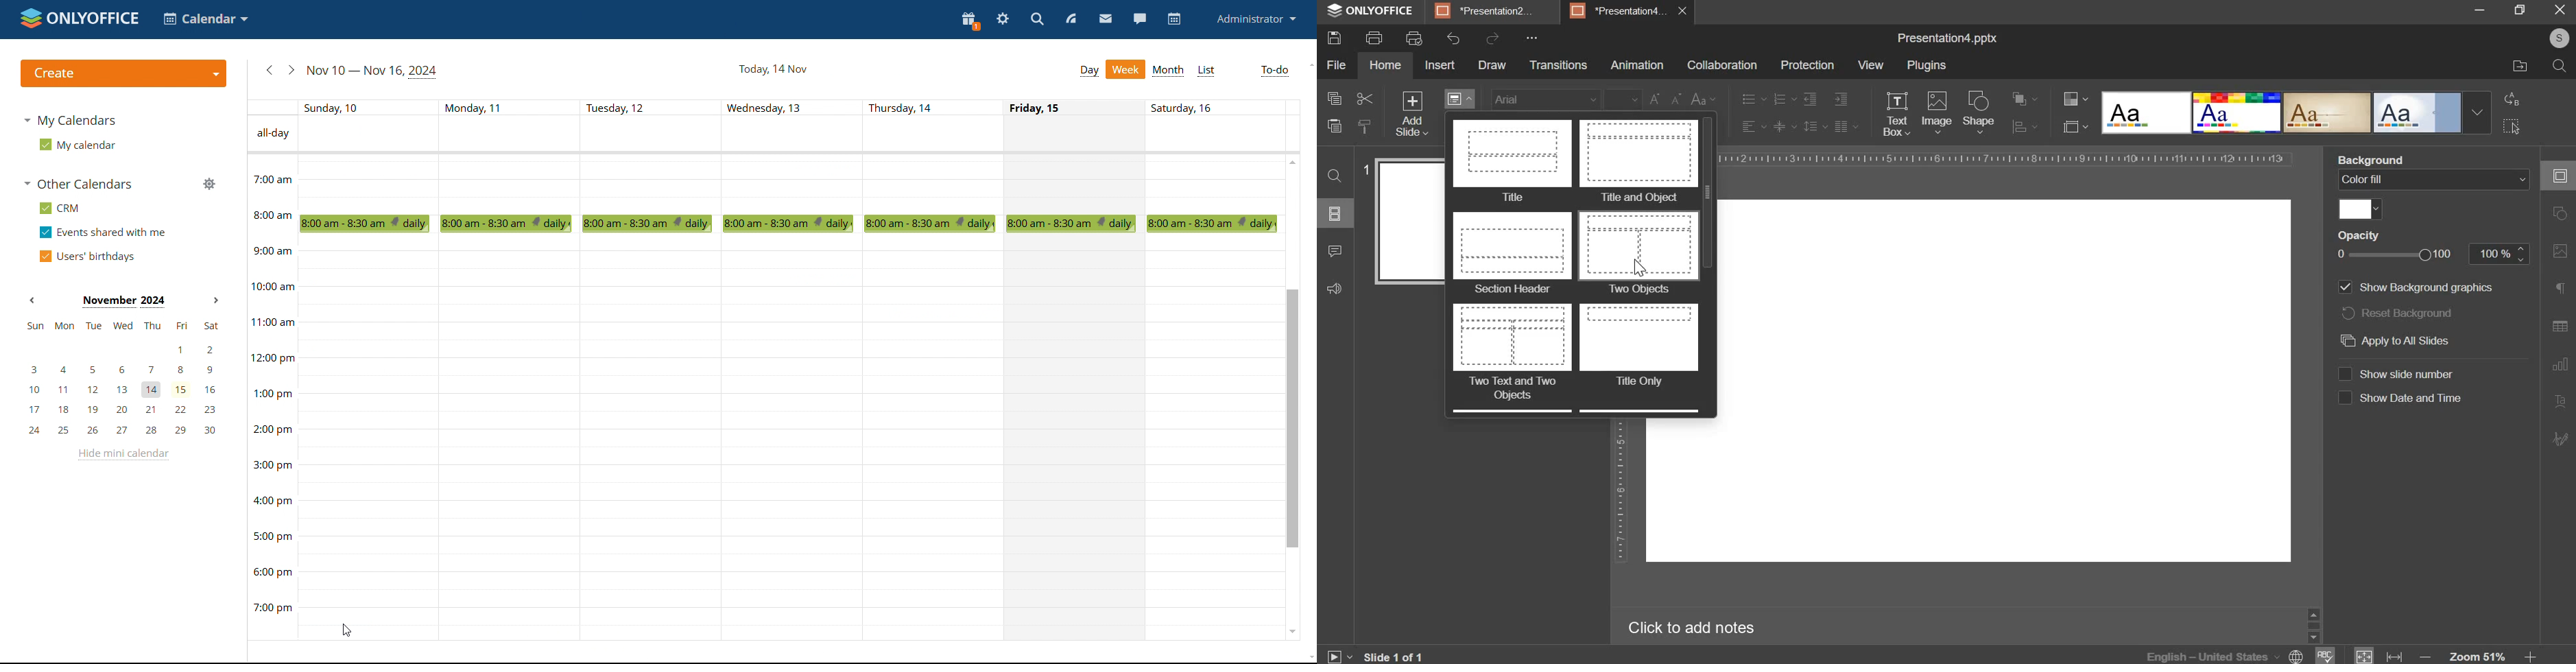 The height and width of the screenshot is (672, 2576). Describe the element at coordinates (1840, 99) in the screenshot. I see `increase indent` at that location.